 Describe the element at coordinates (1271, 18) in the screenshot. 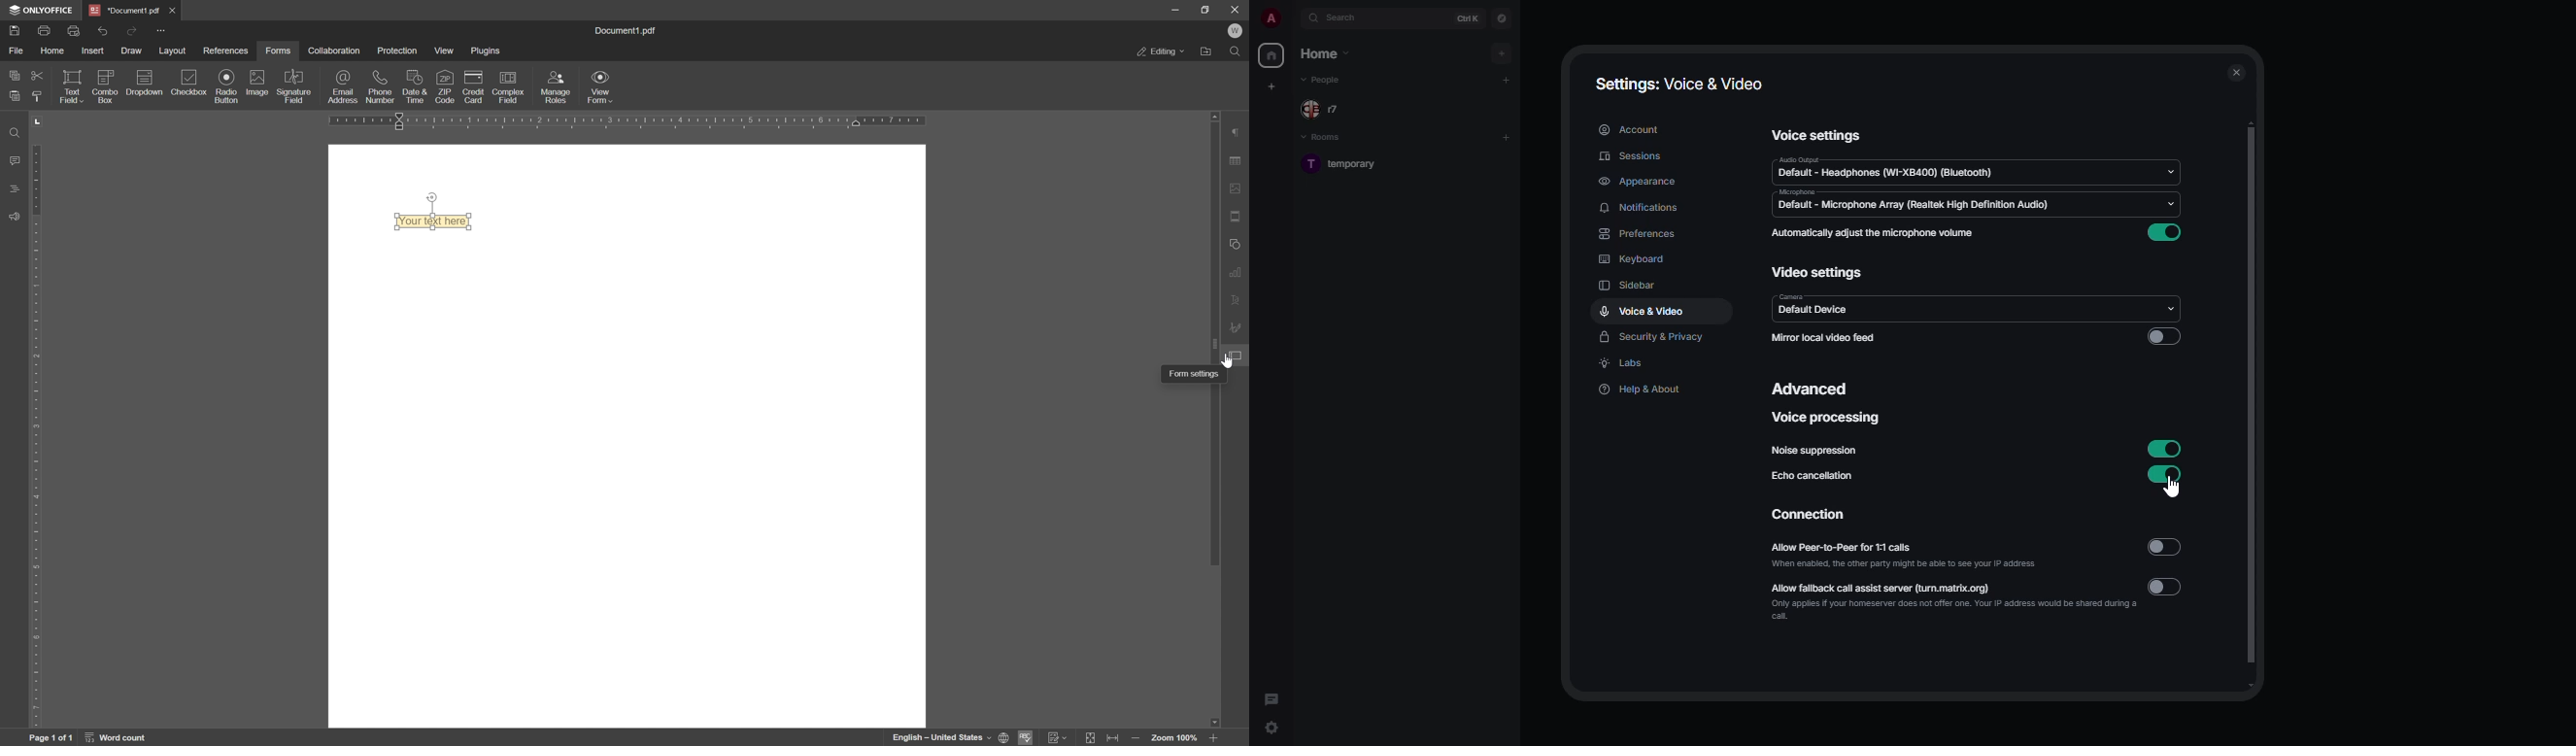

I see `profile` at that location.